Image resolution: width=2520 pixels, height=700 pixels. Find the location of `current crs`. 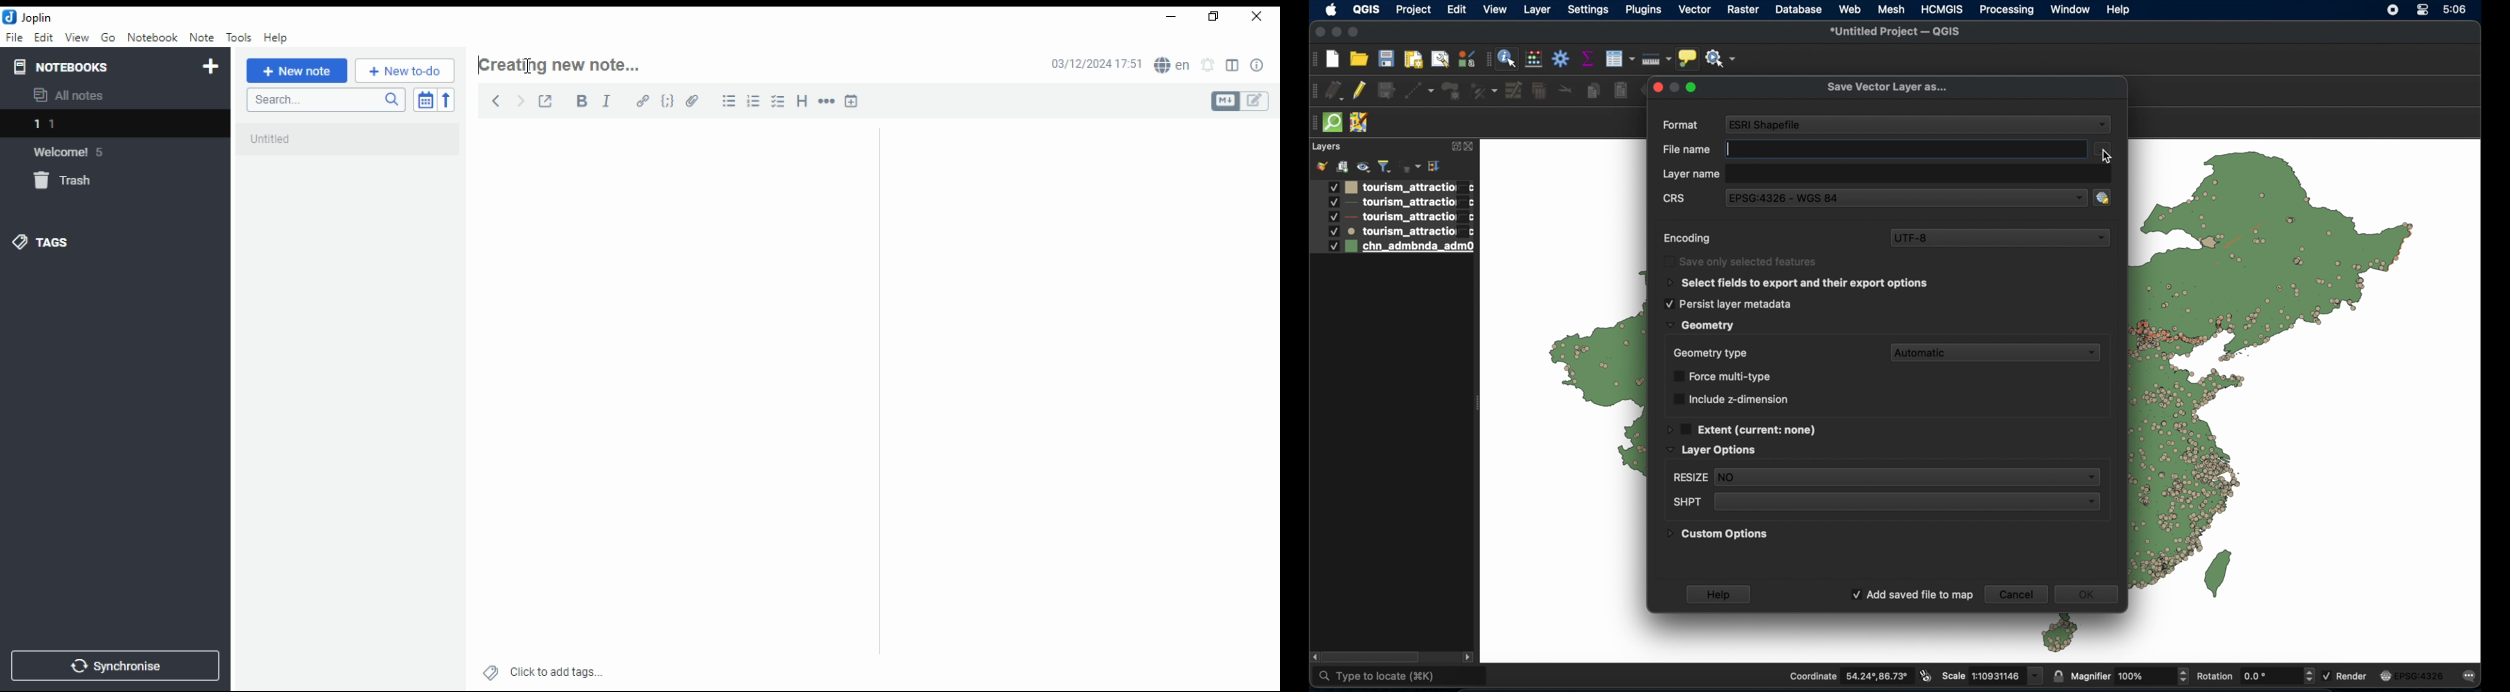

current crs is located at coordinates (2413, 675).